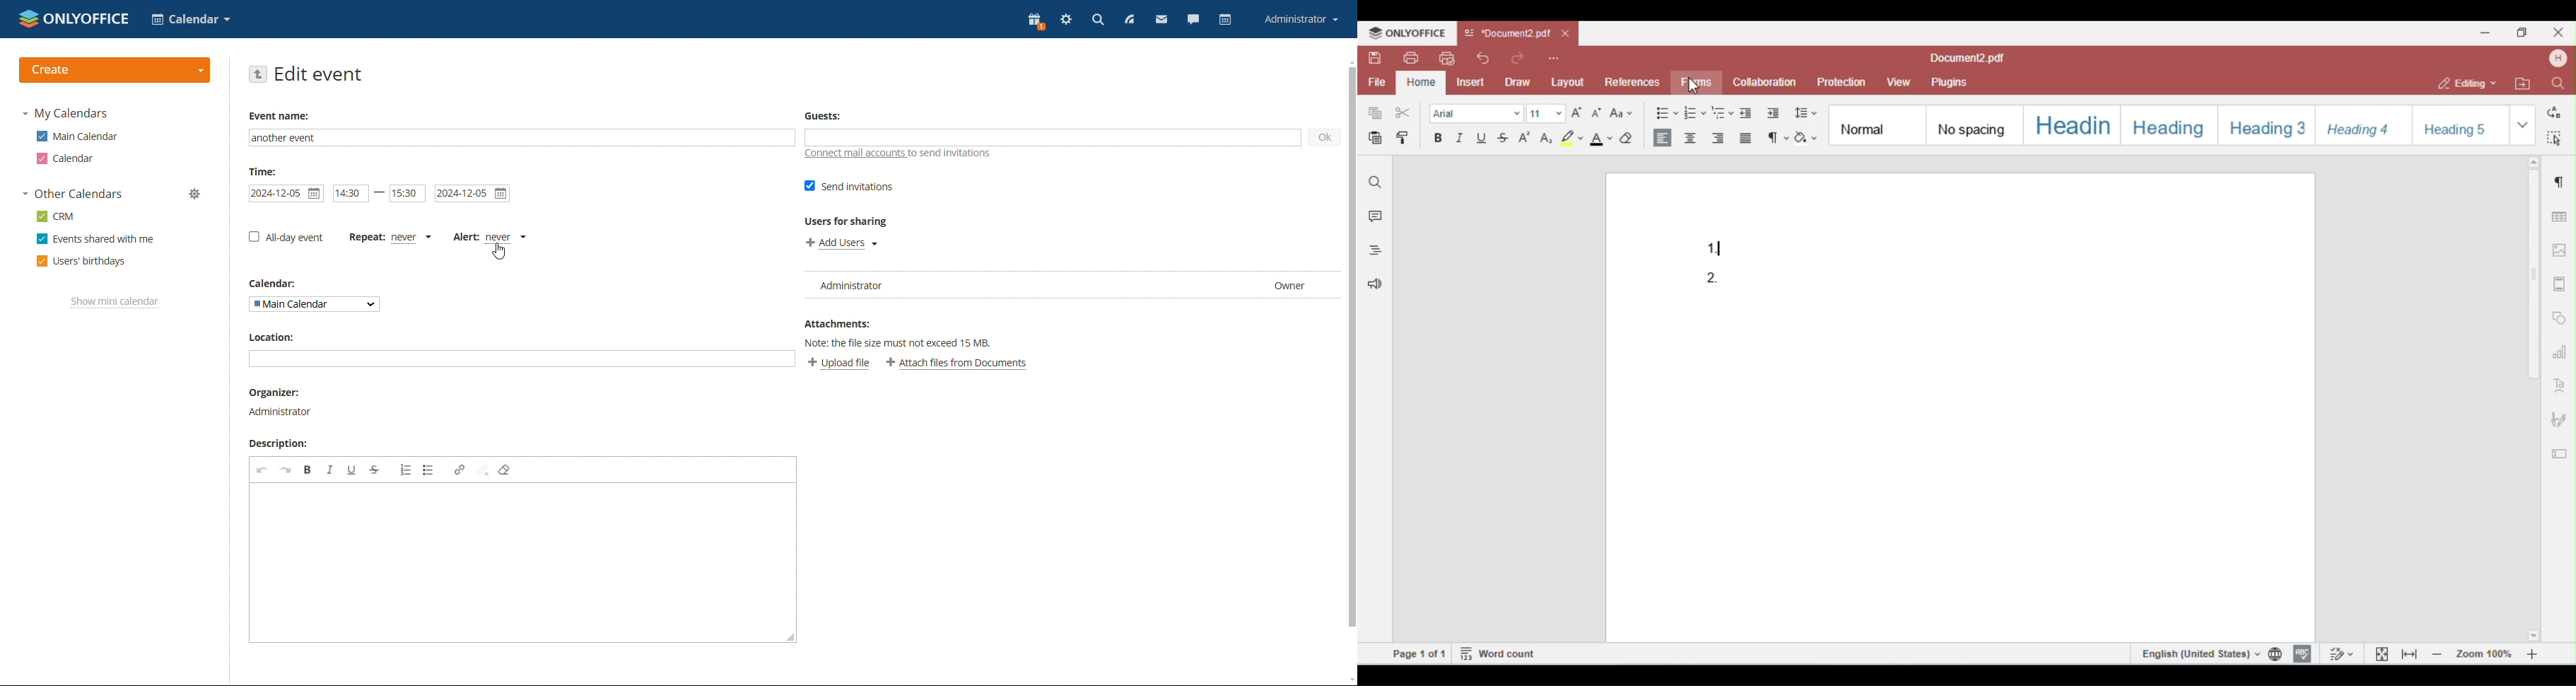  What do you see at coordinates (1162, 21) in the screenshot?
I see `mail` at bounding box center [1162, 21].